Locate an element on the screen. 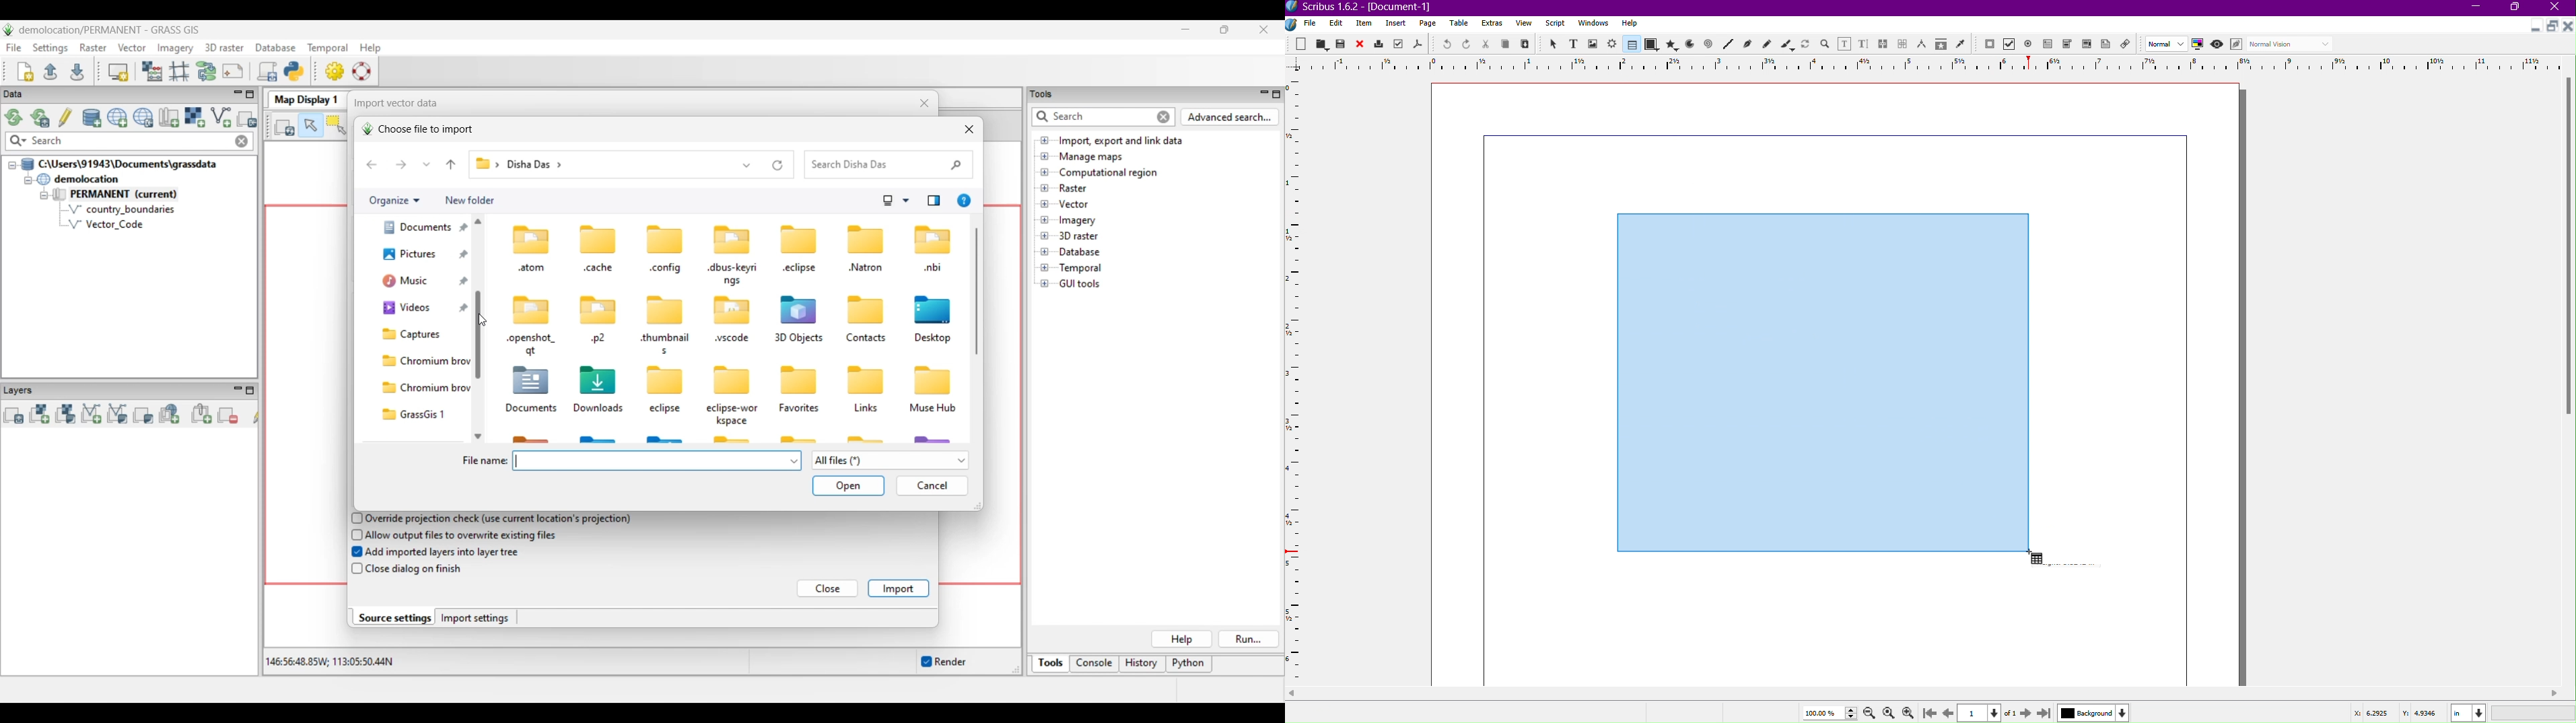 The width and height of the screenshot is (2576, 728). Insert is located at coordinates (1396, 24).